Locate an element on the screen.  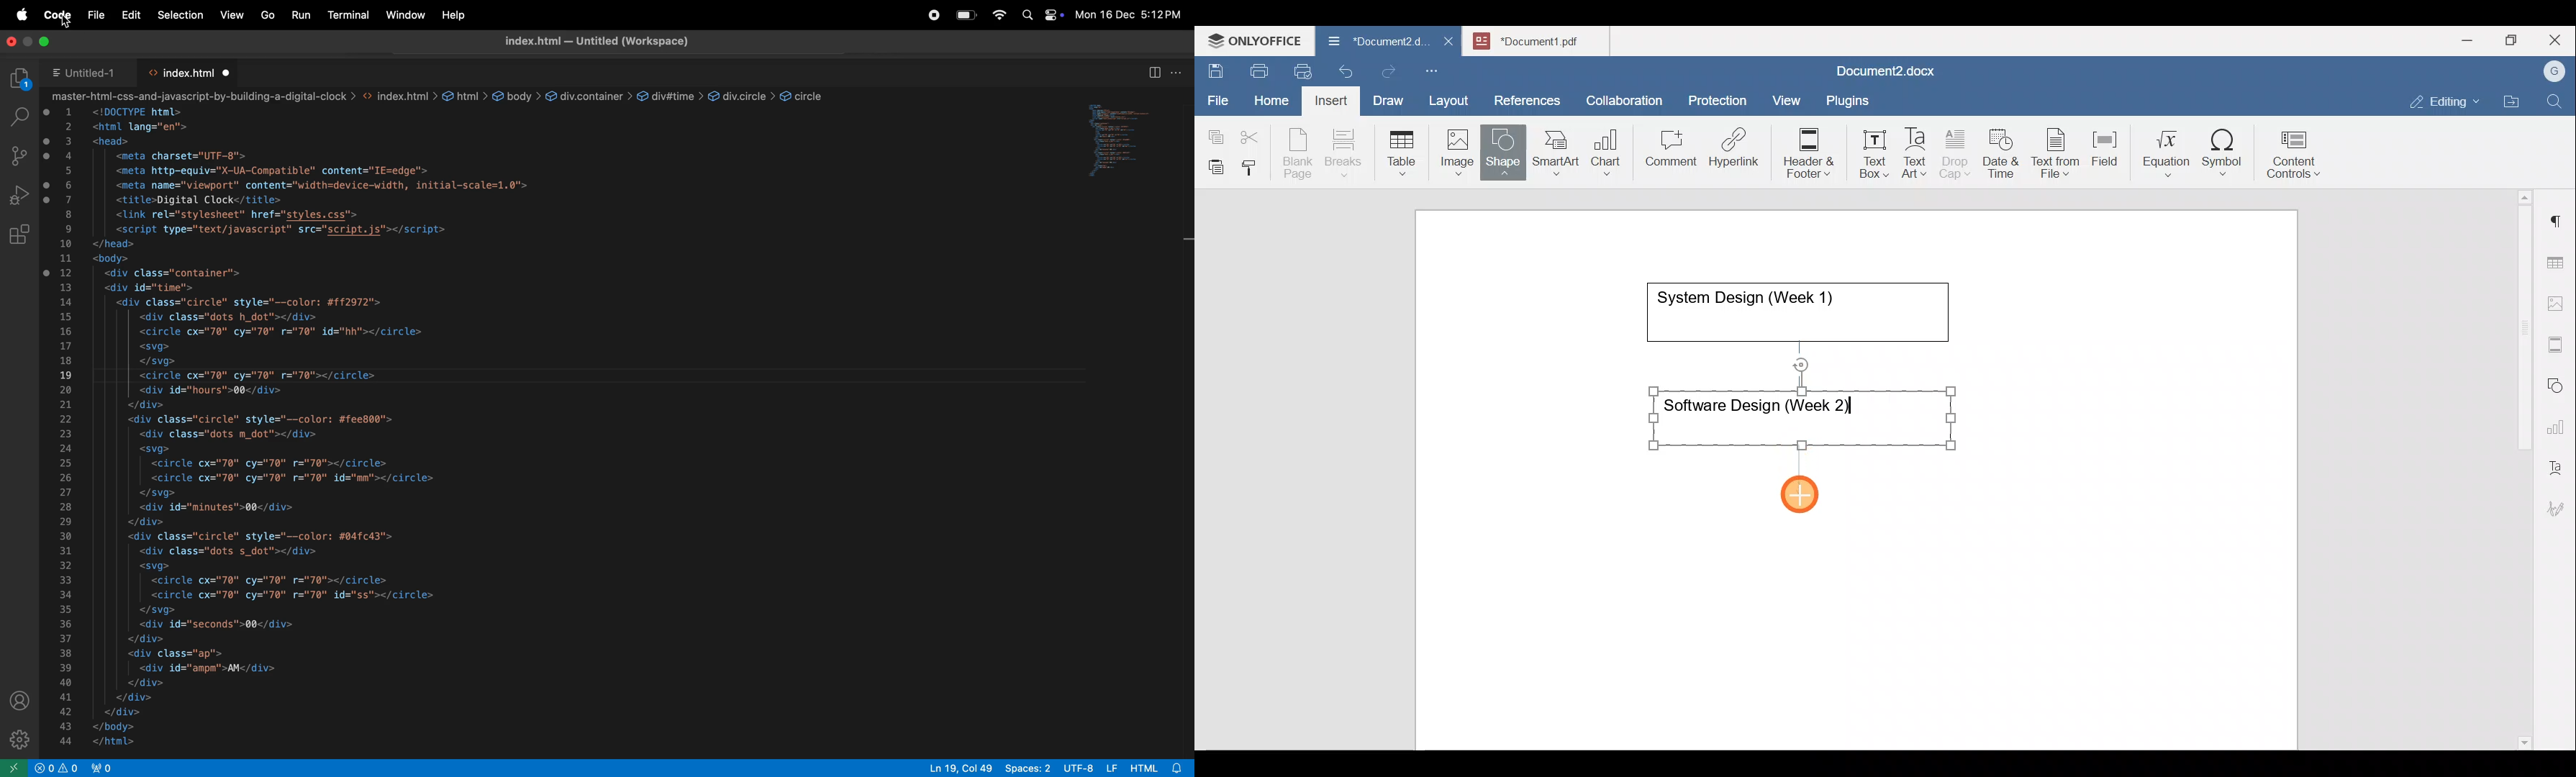
alert is located at coordinates (56, 767).